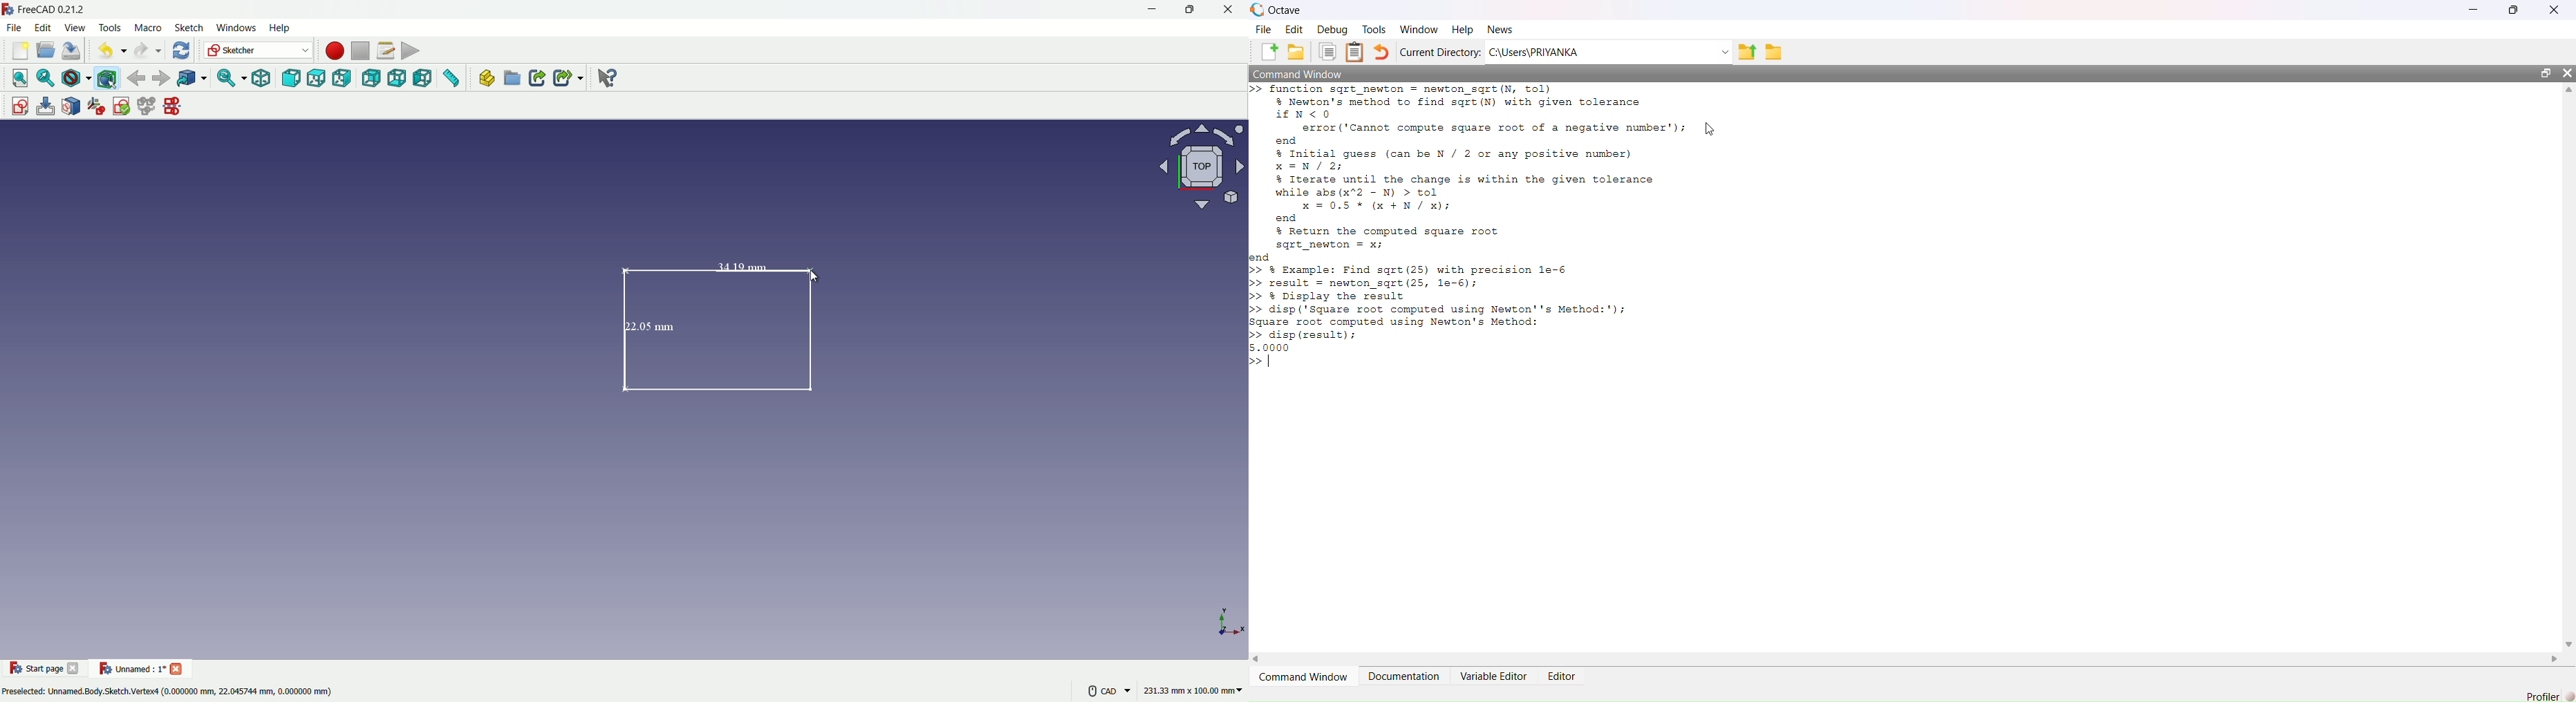 The image size is (2576, 728). What do you see at coordinates (161, 78) in the screenshot?
I see `forward` at bounding box center [161, 78].